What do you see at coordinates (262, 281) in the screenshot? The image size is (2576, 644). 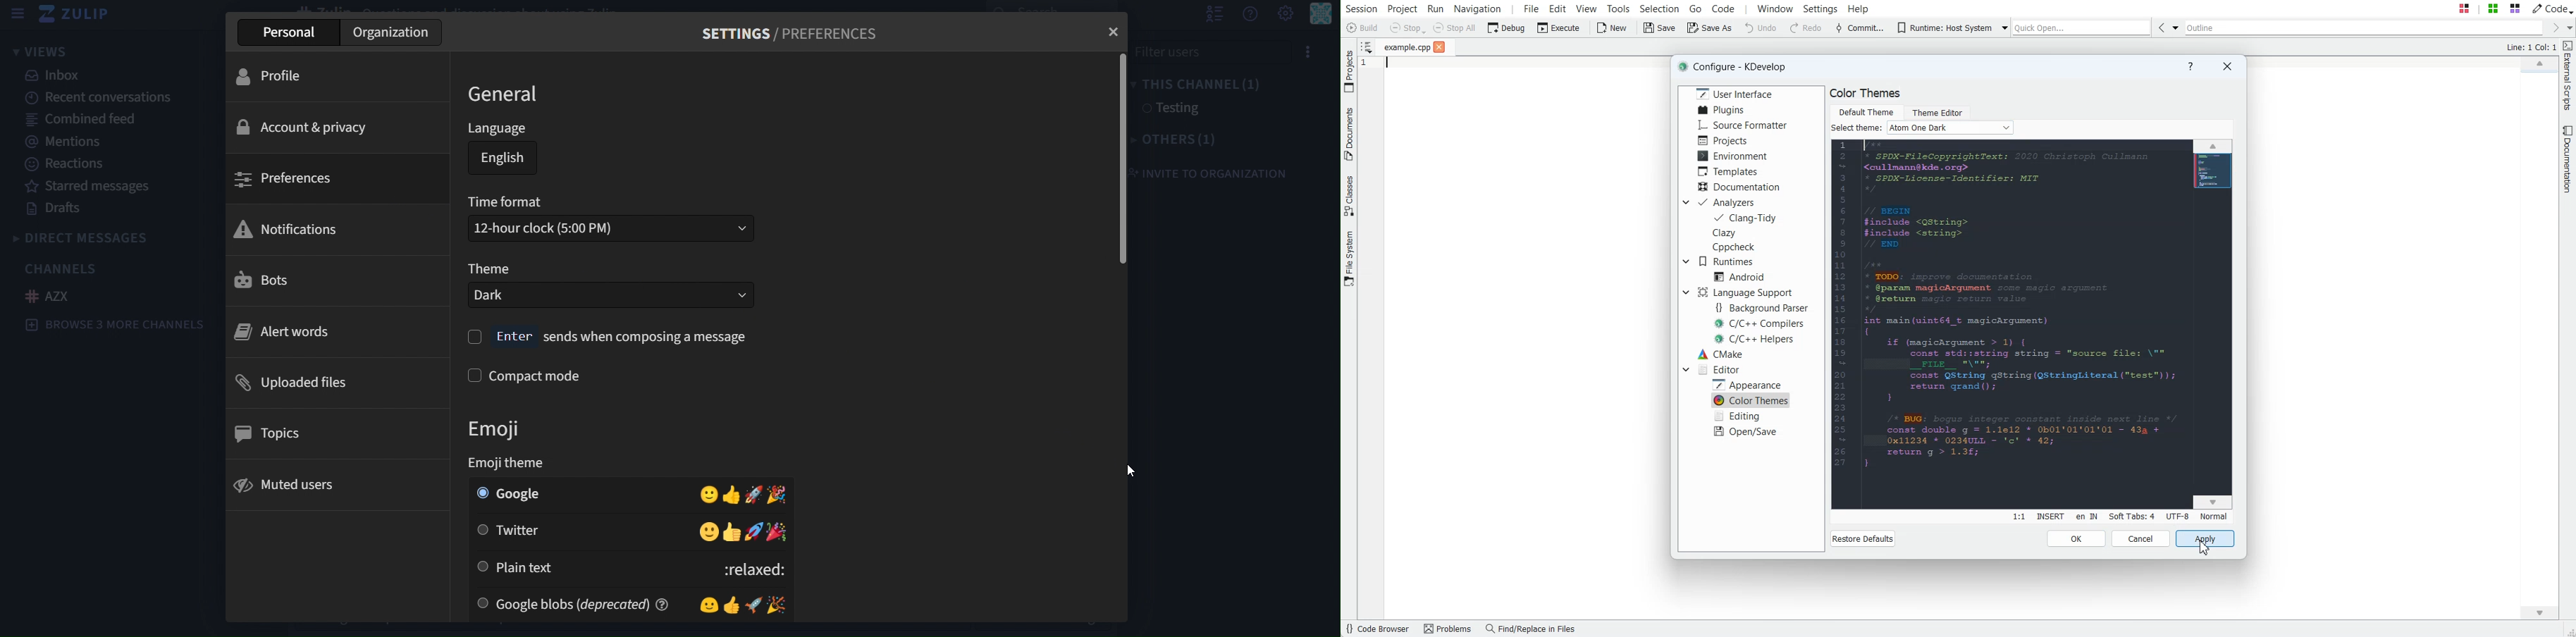 I see `bots` at bounding box center [262, 281].